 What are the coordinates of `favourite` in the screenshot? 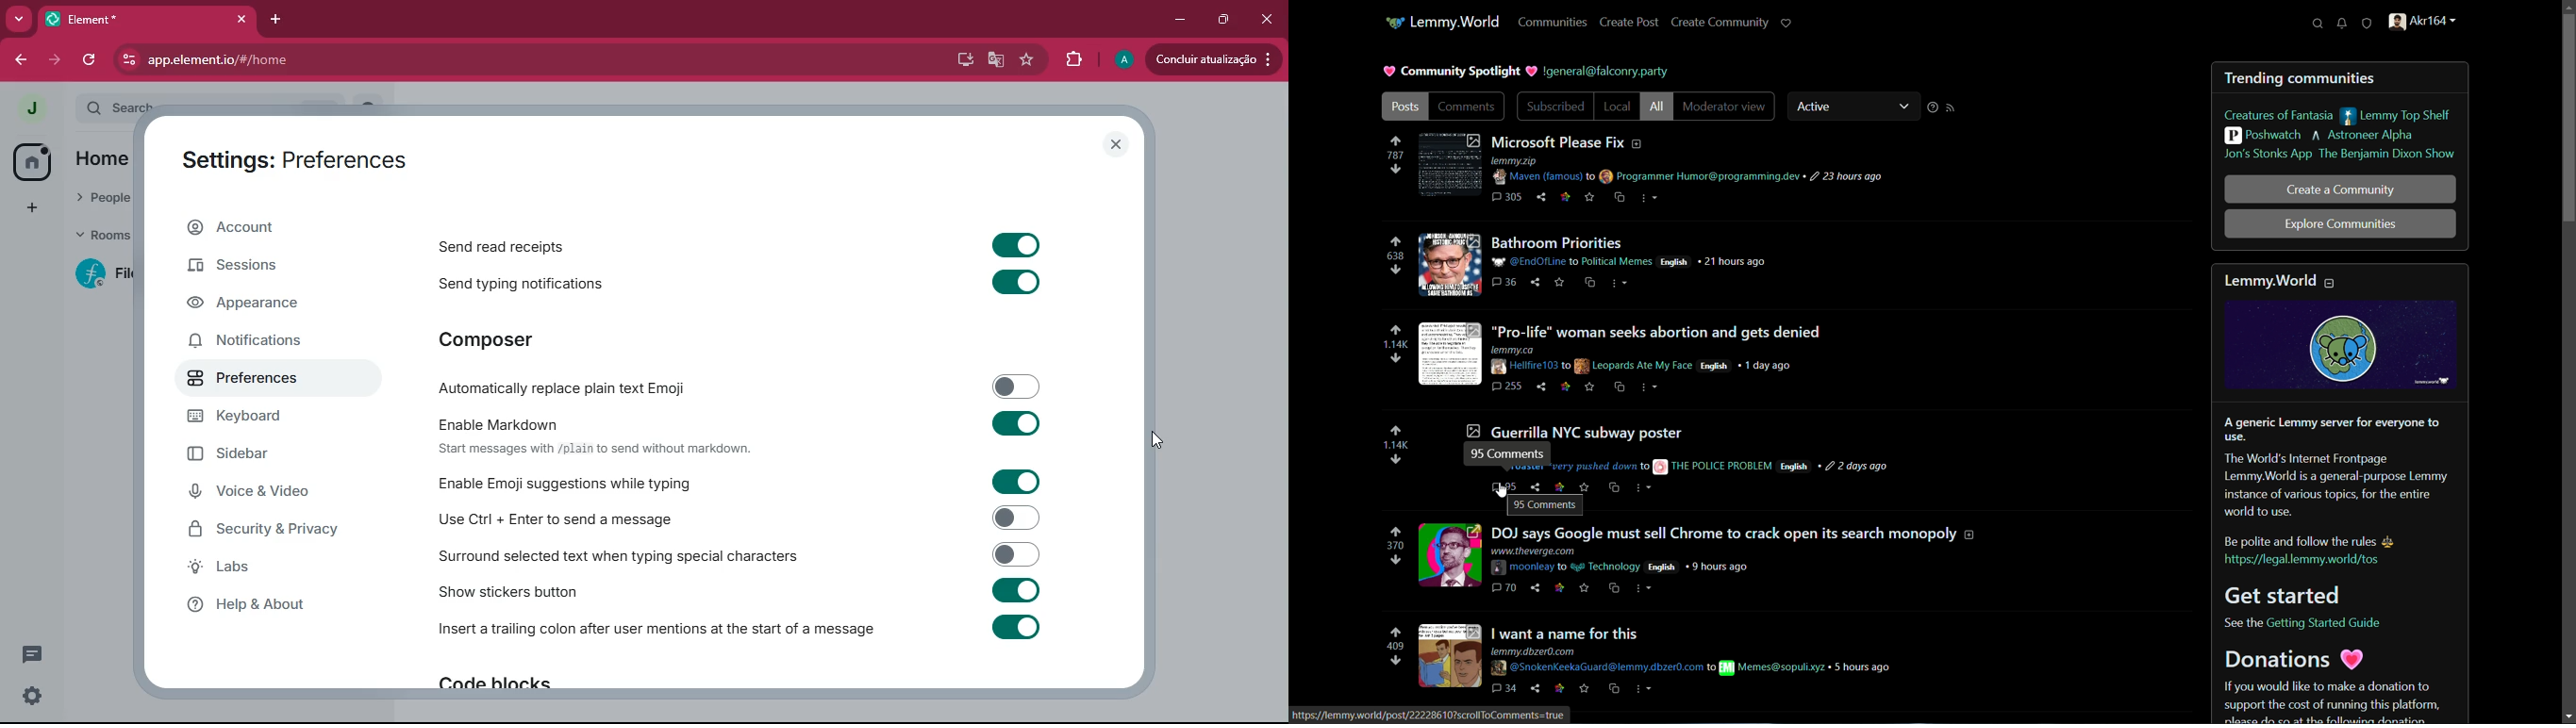 It's located at (1027, 60).